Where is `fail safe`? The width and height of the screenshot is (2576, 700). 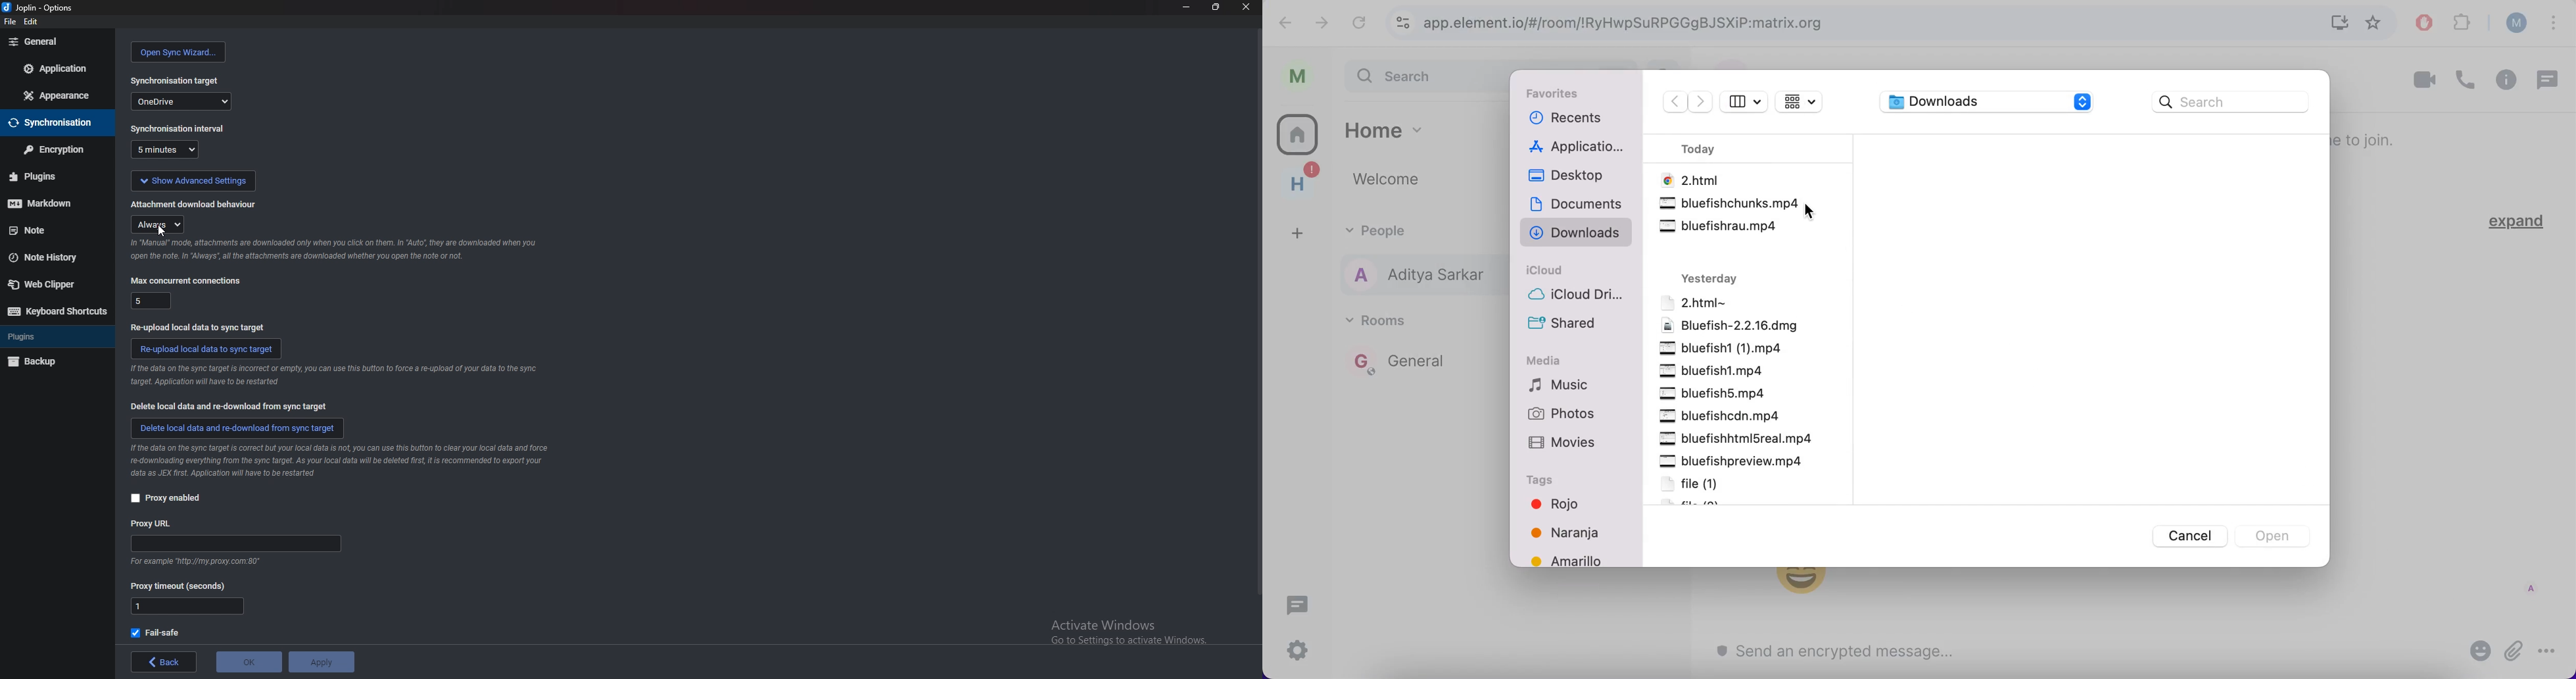
fail safe is located at coordinates (156, 633).